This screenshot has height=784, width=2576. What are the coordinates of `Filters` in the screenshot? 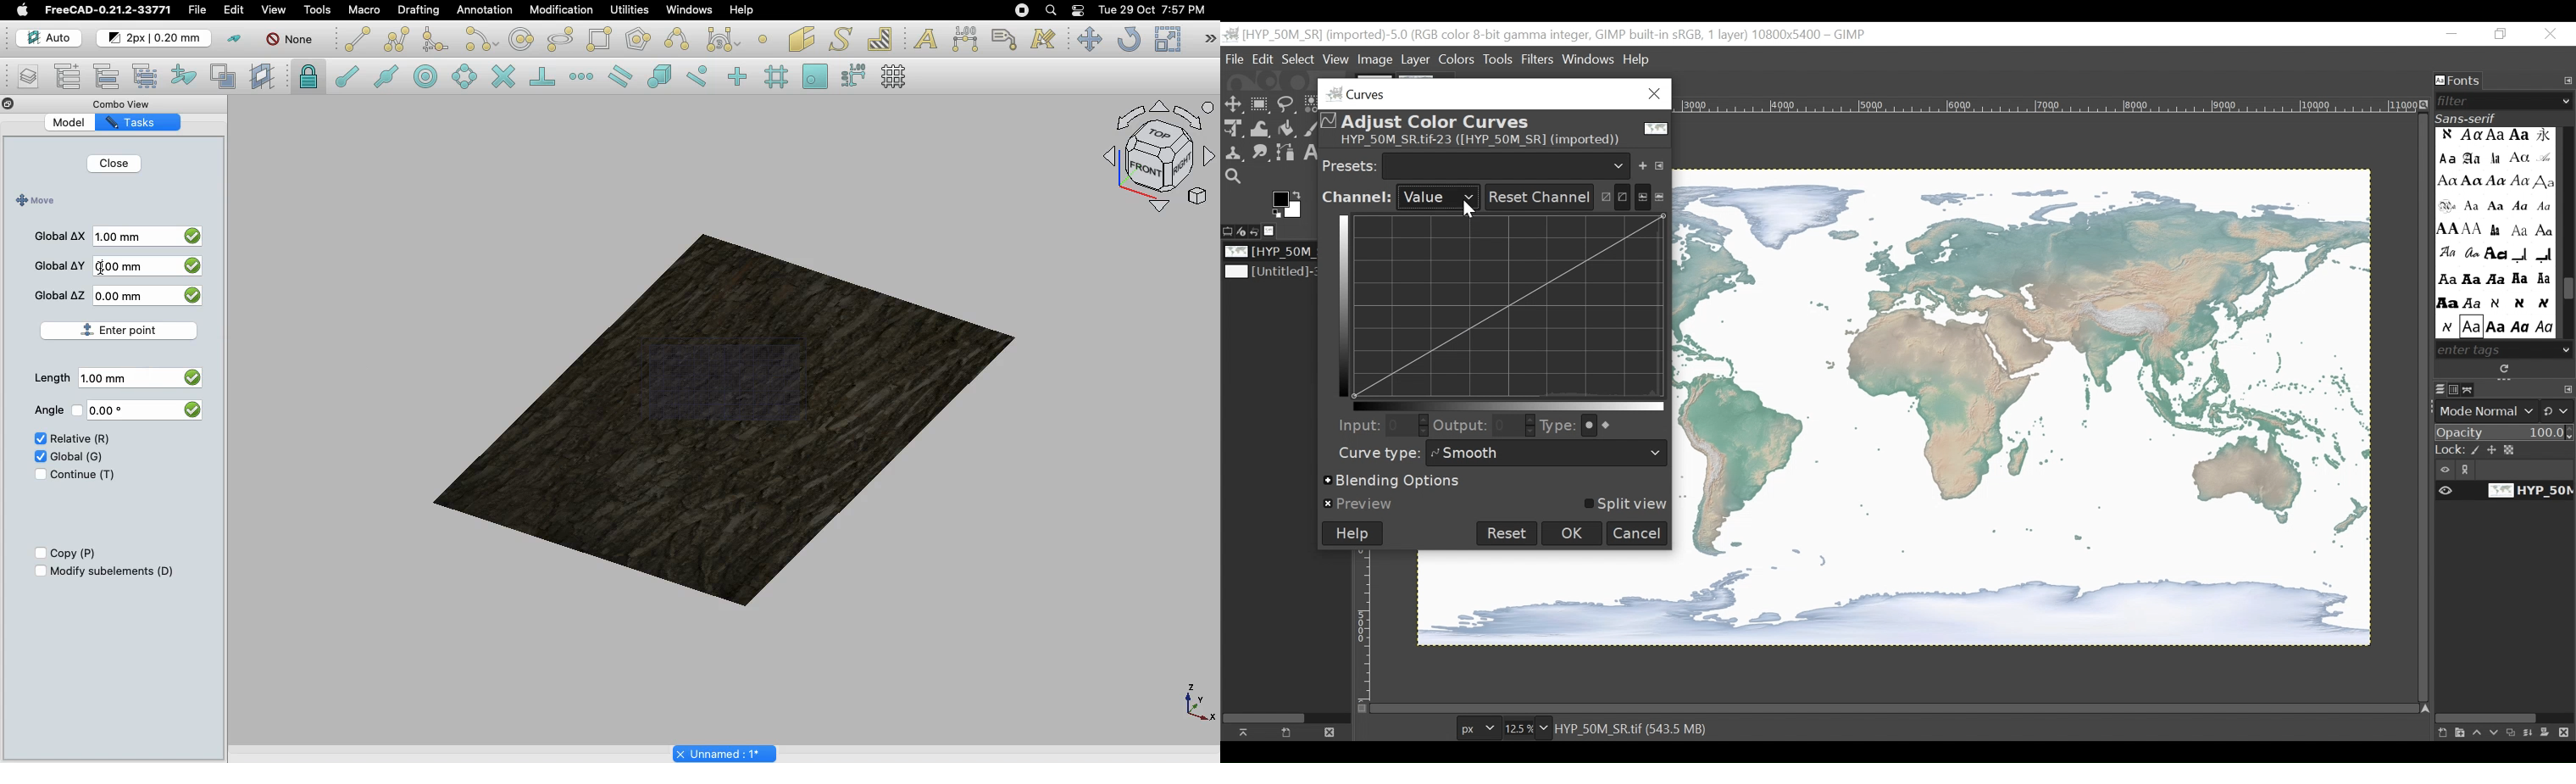 It's located at (1539, 59).